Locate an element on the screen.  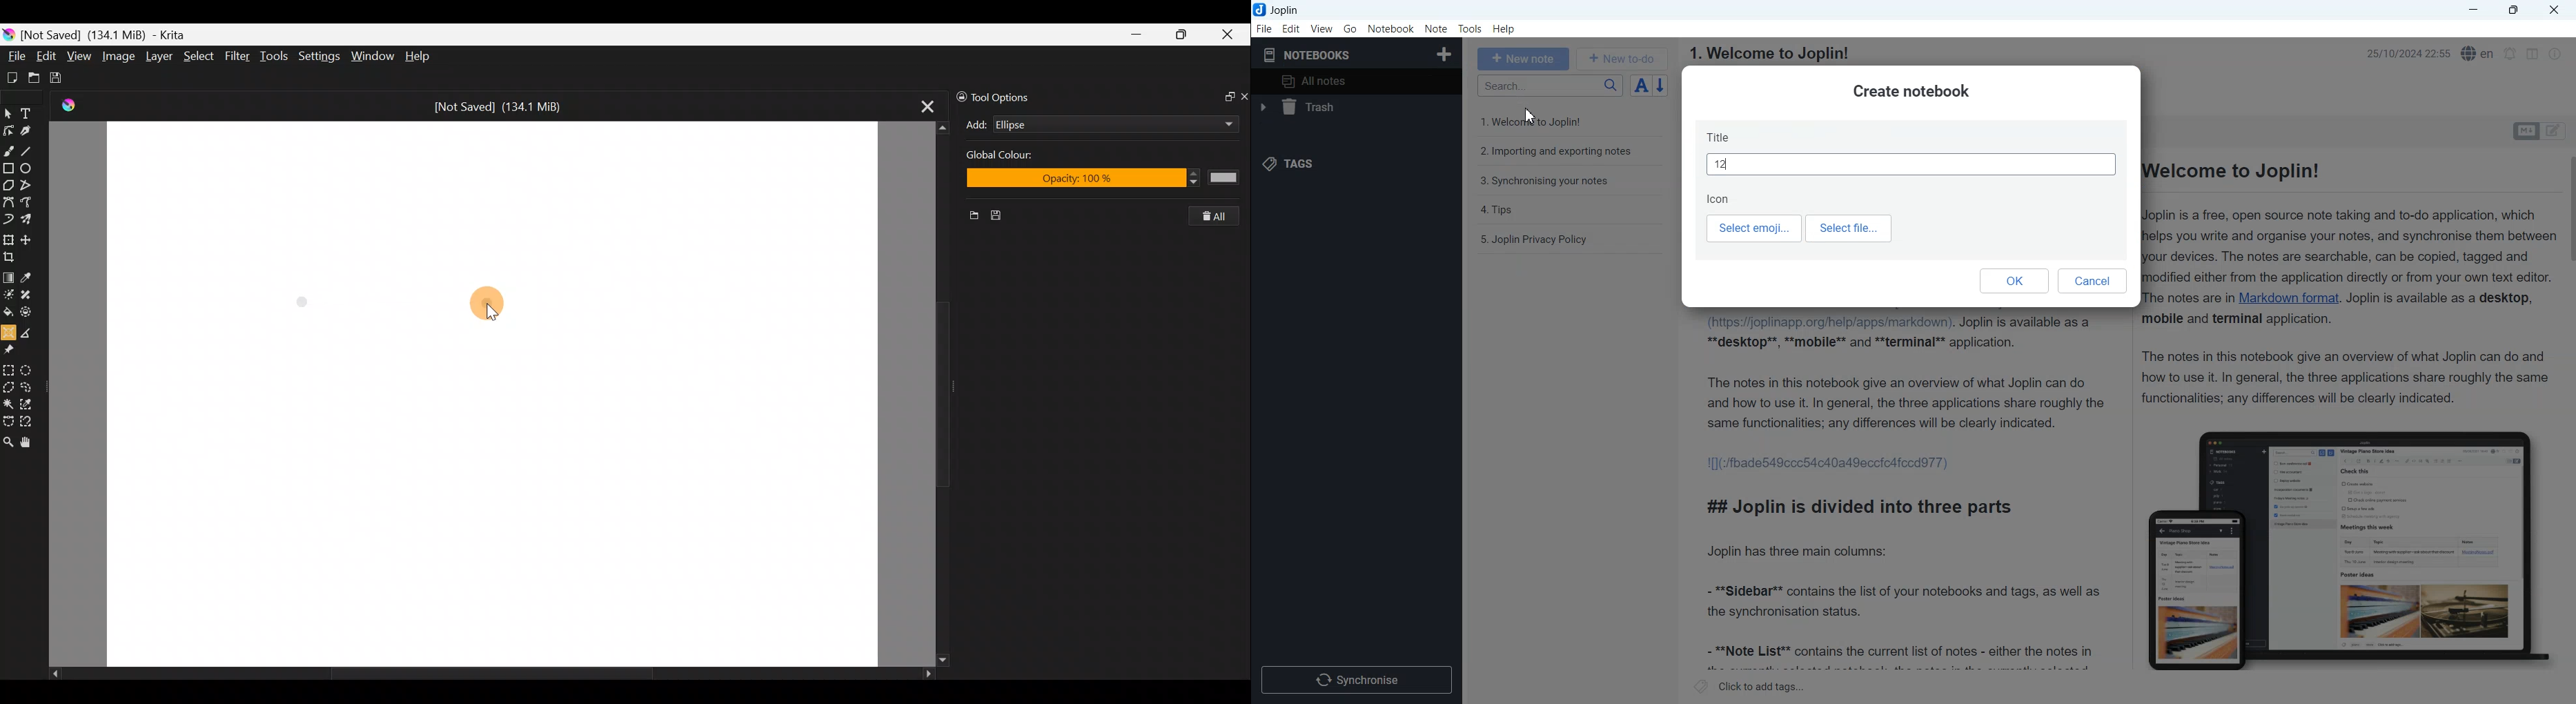
View is located at coordinates (80, 57).